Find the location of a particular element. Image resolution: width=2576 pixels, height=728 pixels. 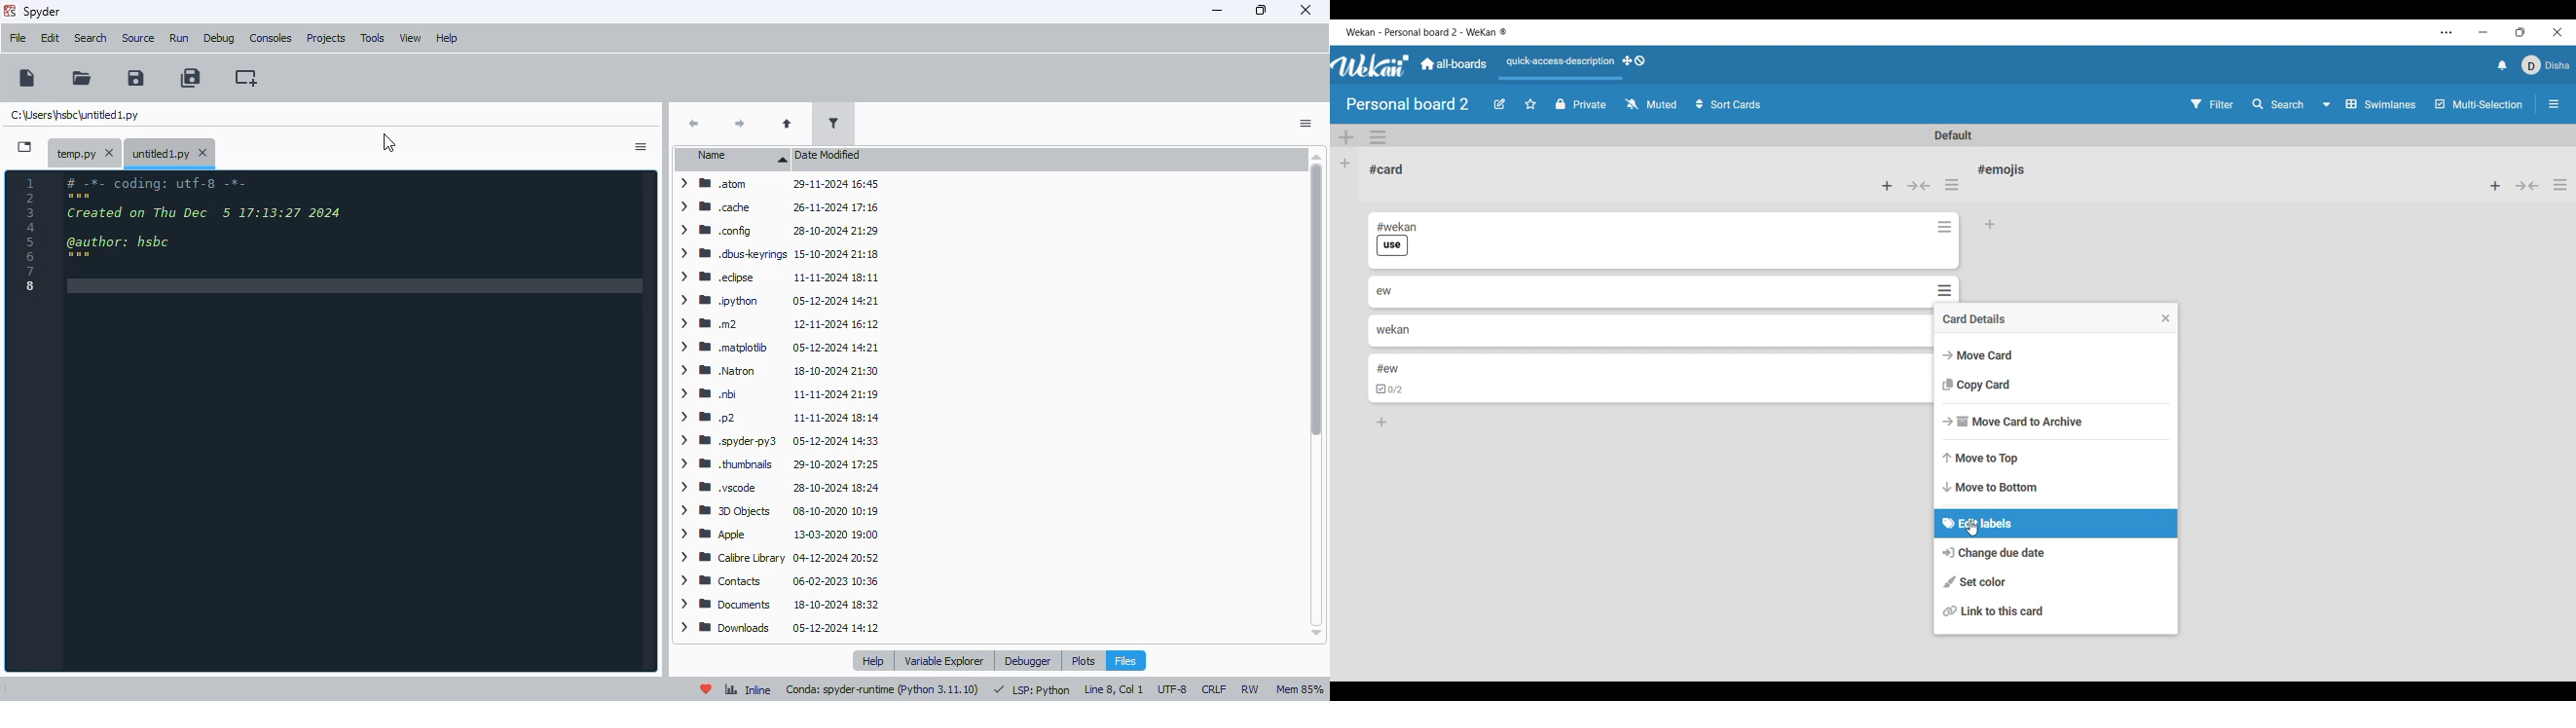

editor is located at coordinates (357, 422).